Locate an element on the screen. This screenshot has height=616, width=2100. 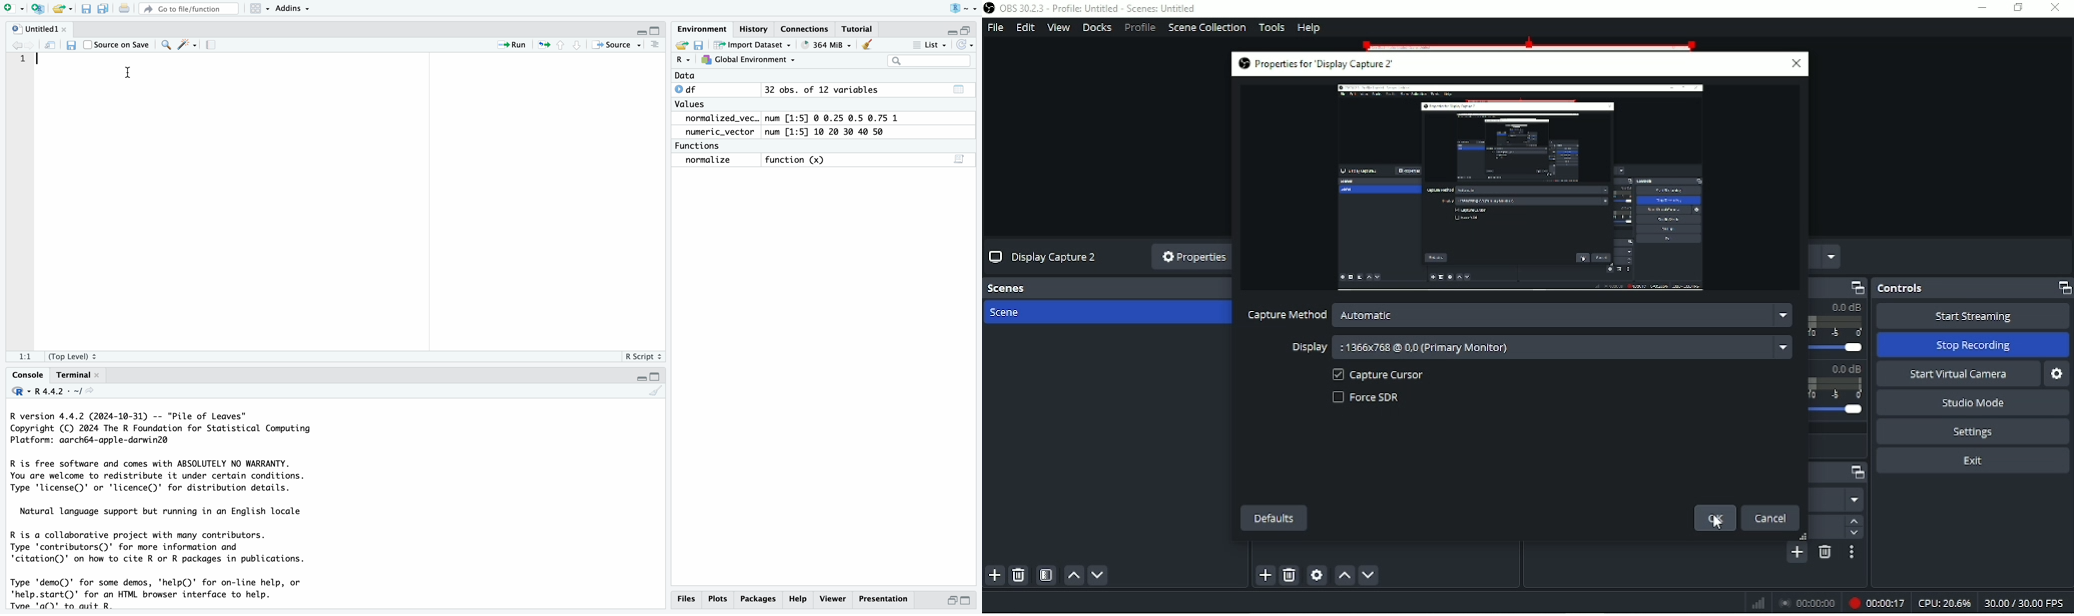
Save is located at coordinates (86, 9).